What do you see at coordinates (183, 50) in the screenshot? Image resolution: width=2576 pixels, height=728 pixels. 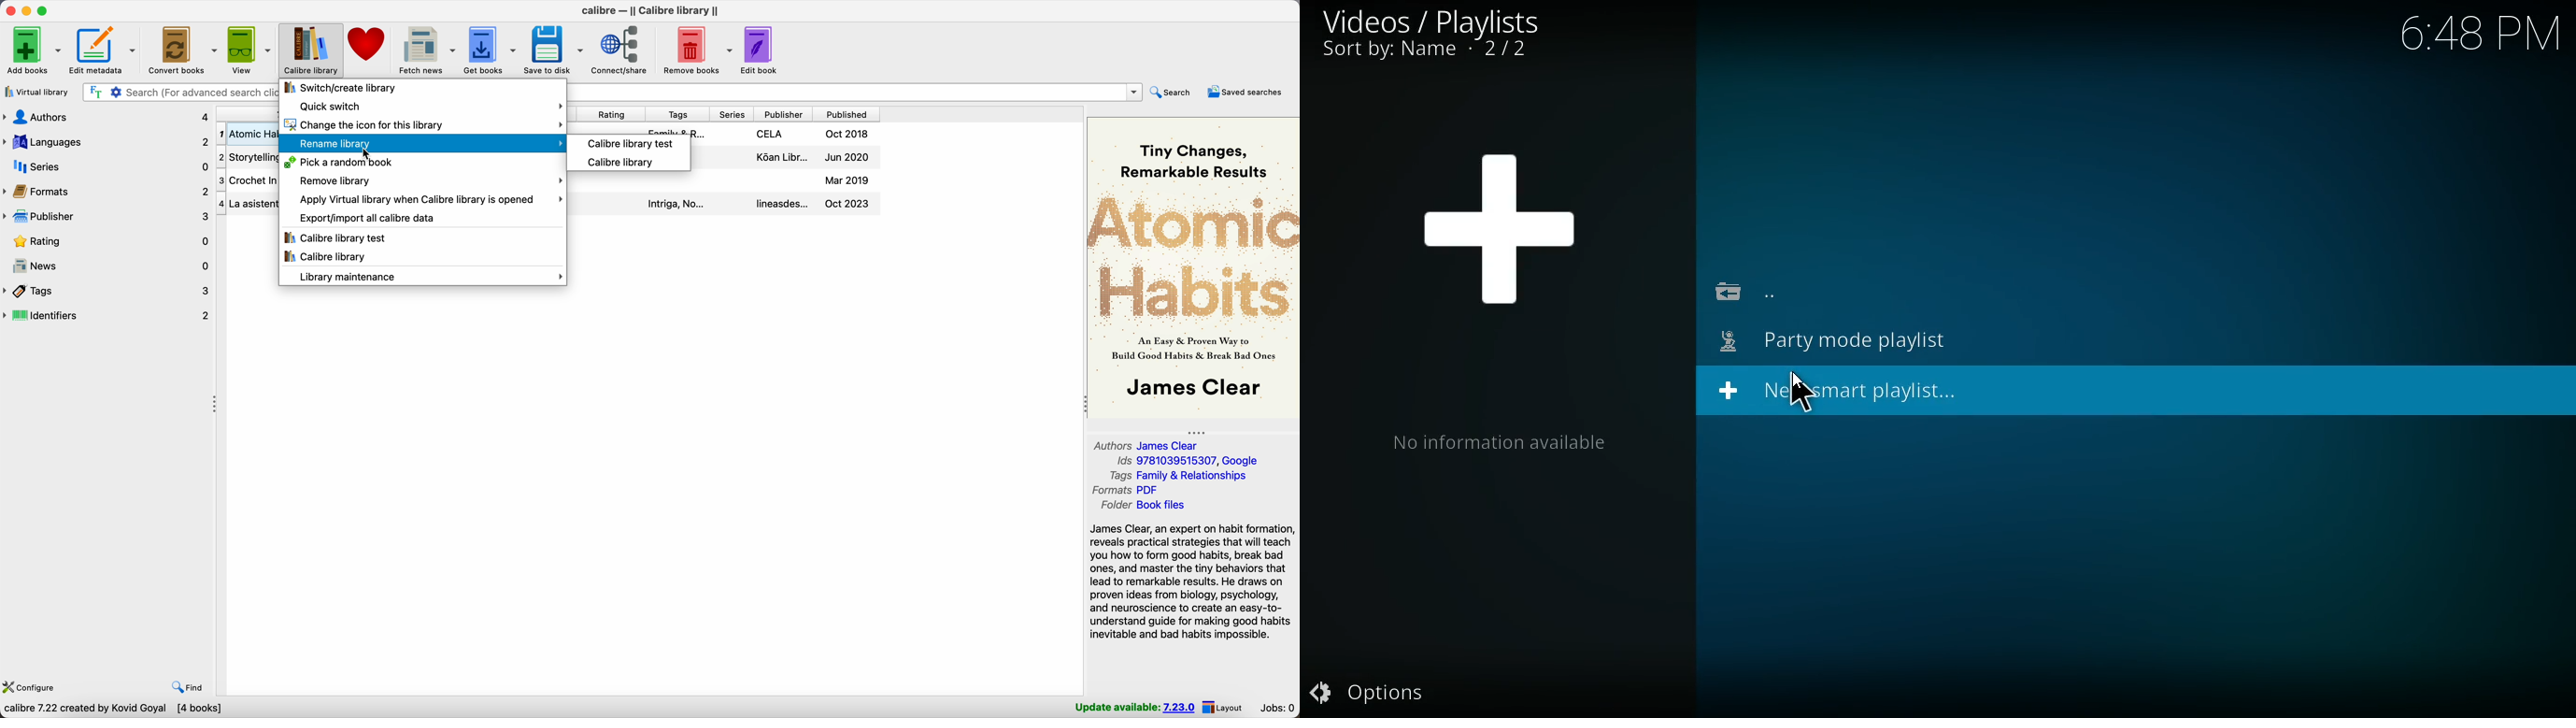 I see `convert books` at bounding box center [183, 50].